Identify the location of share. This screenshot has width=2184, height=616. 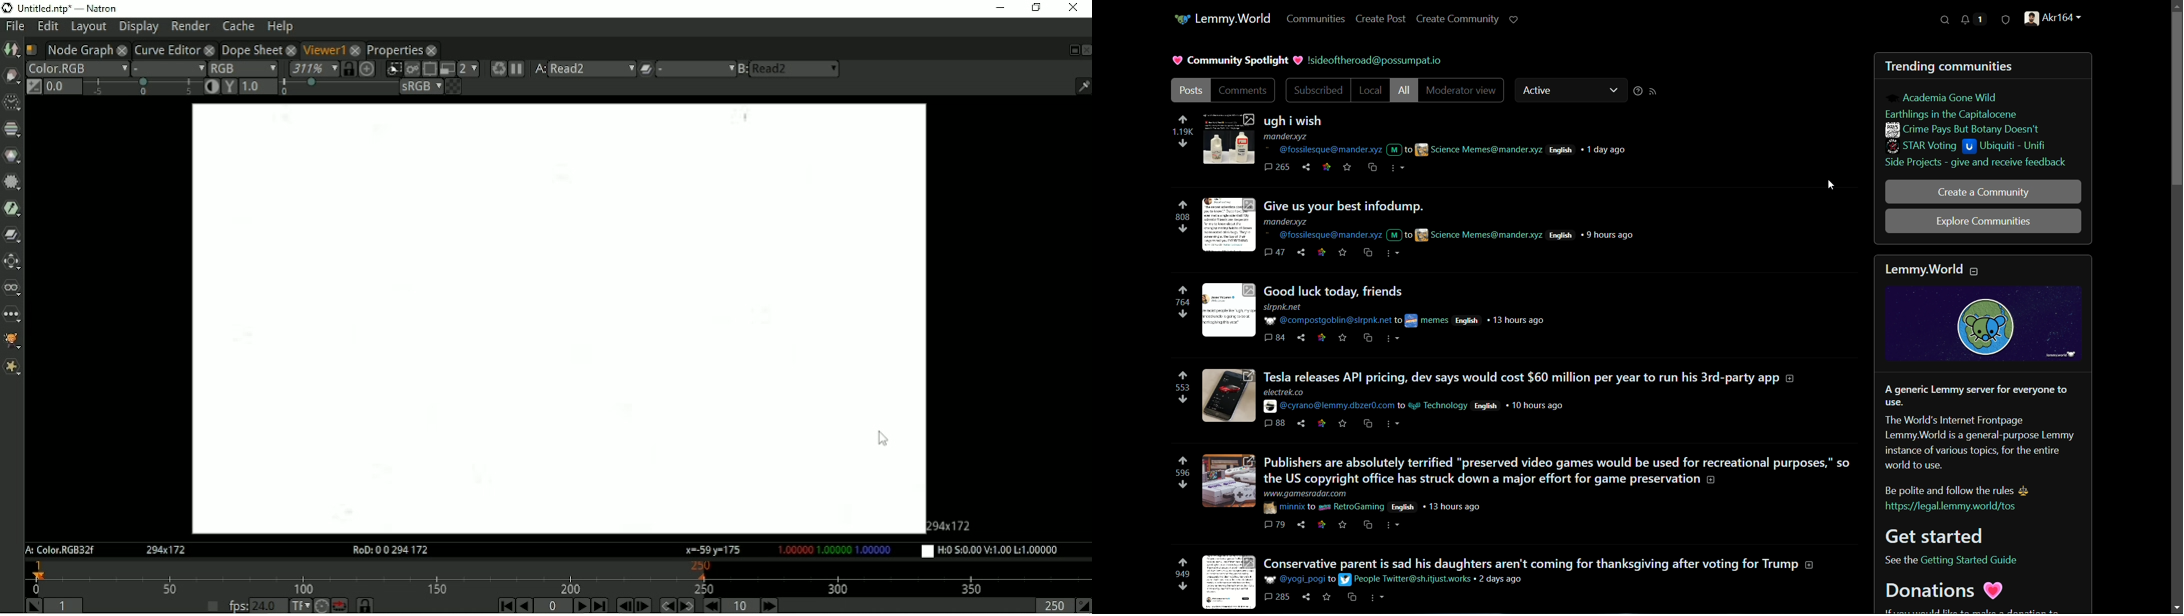
(1303, 525).